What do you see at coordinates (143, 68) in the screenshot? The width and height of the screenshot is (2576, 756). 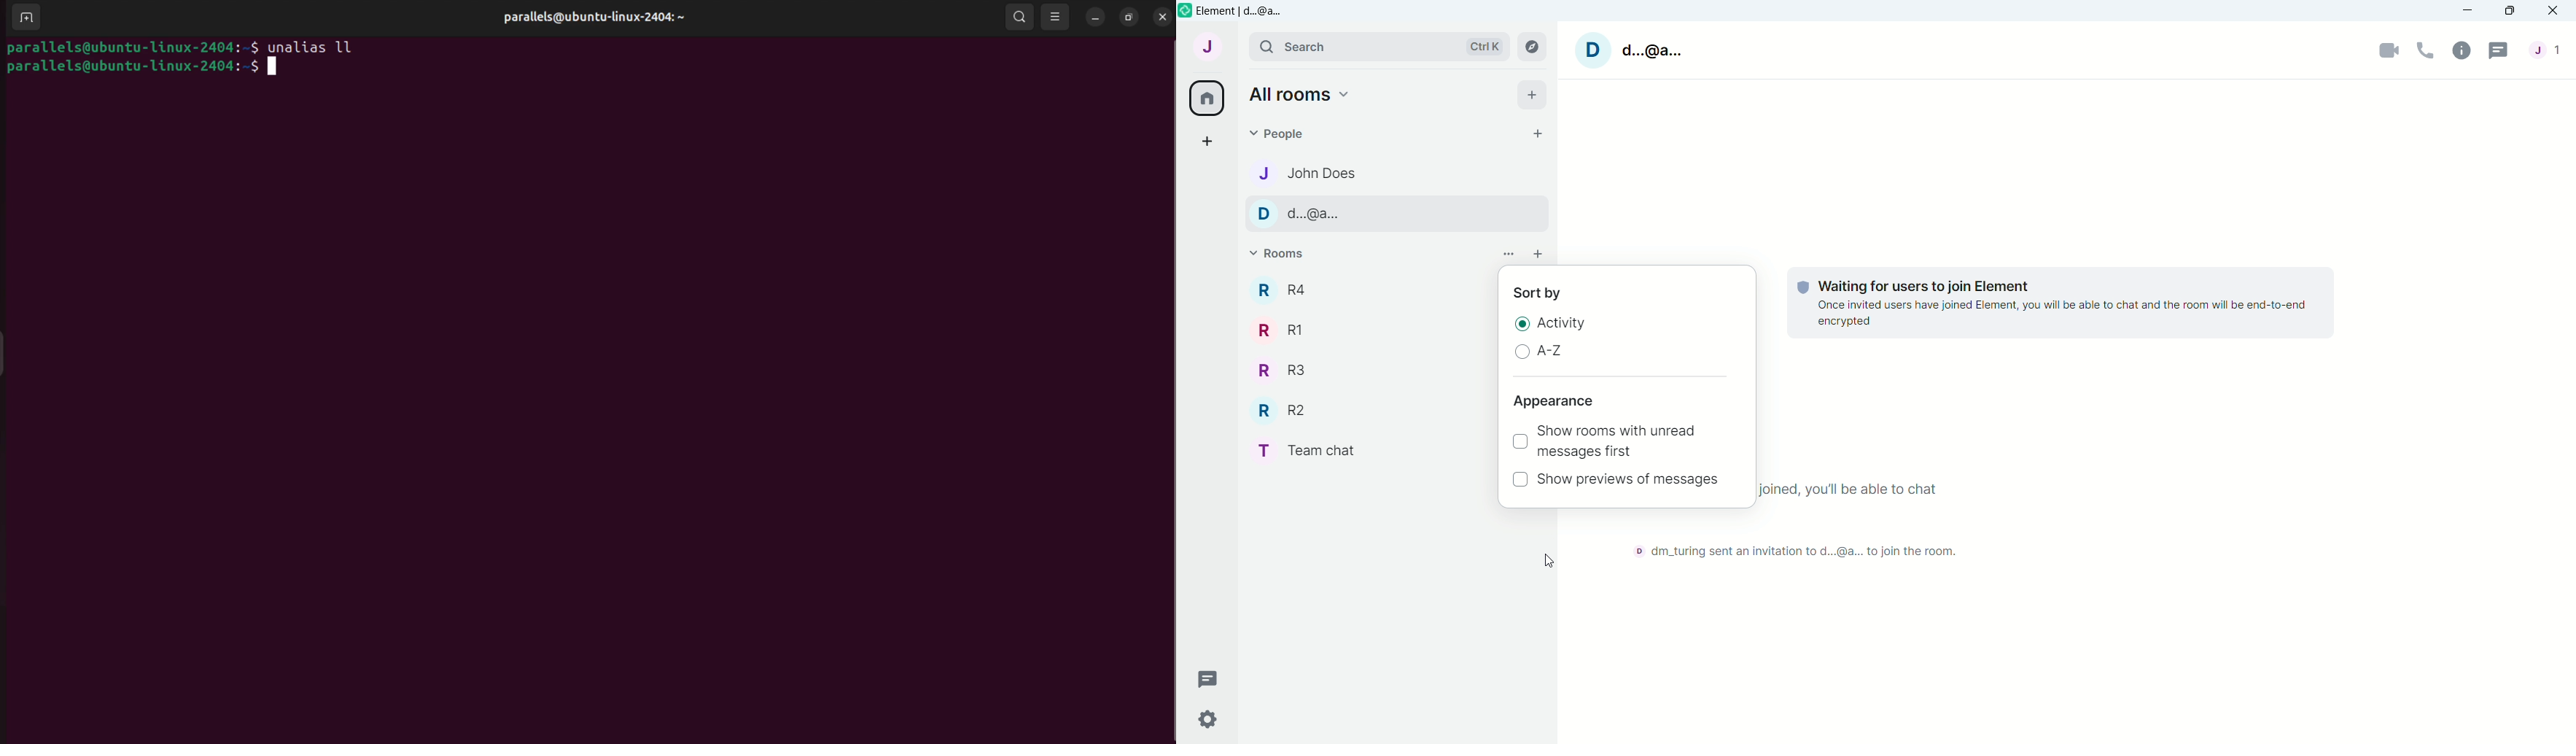 I see `bash prompt` at bounding box center [143, 68].